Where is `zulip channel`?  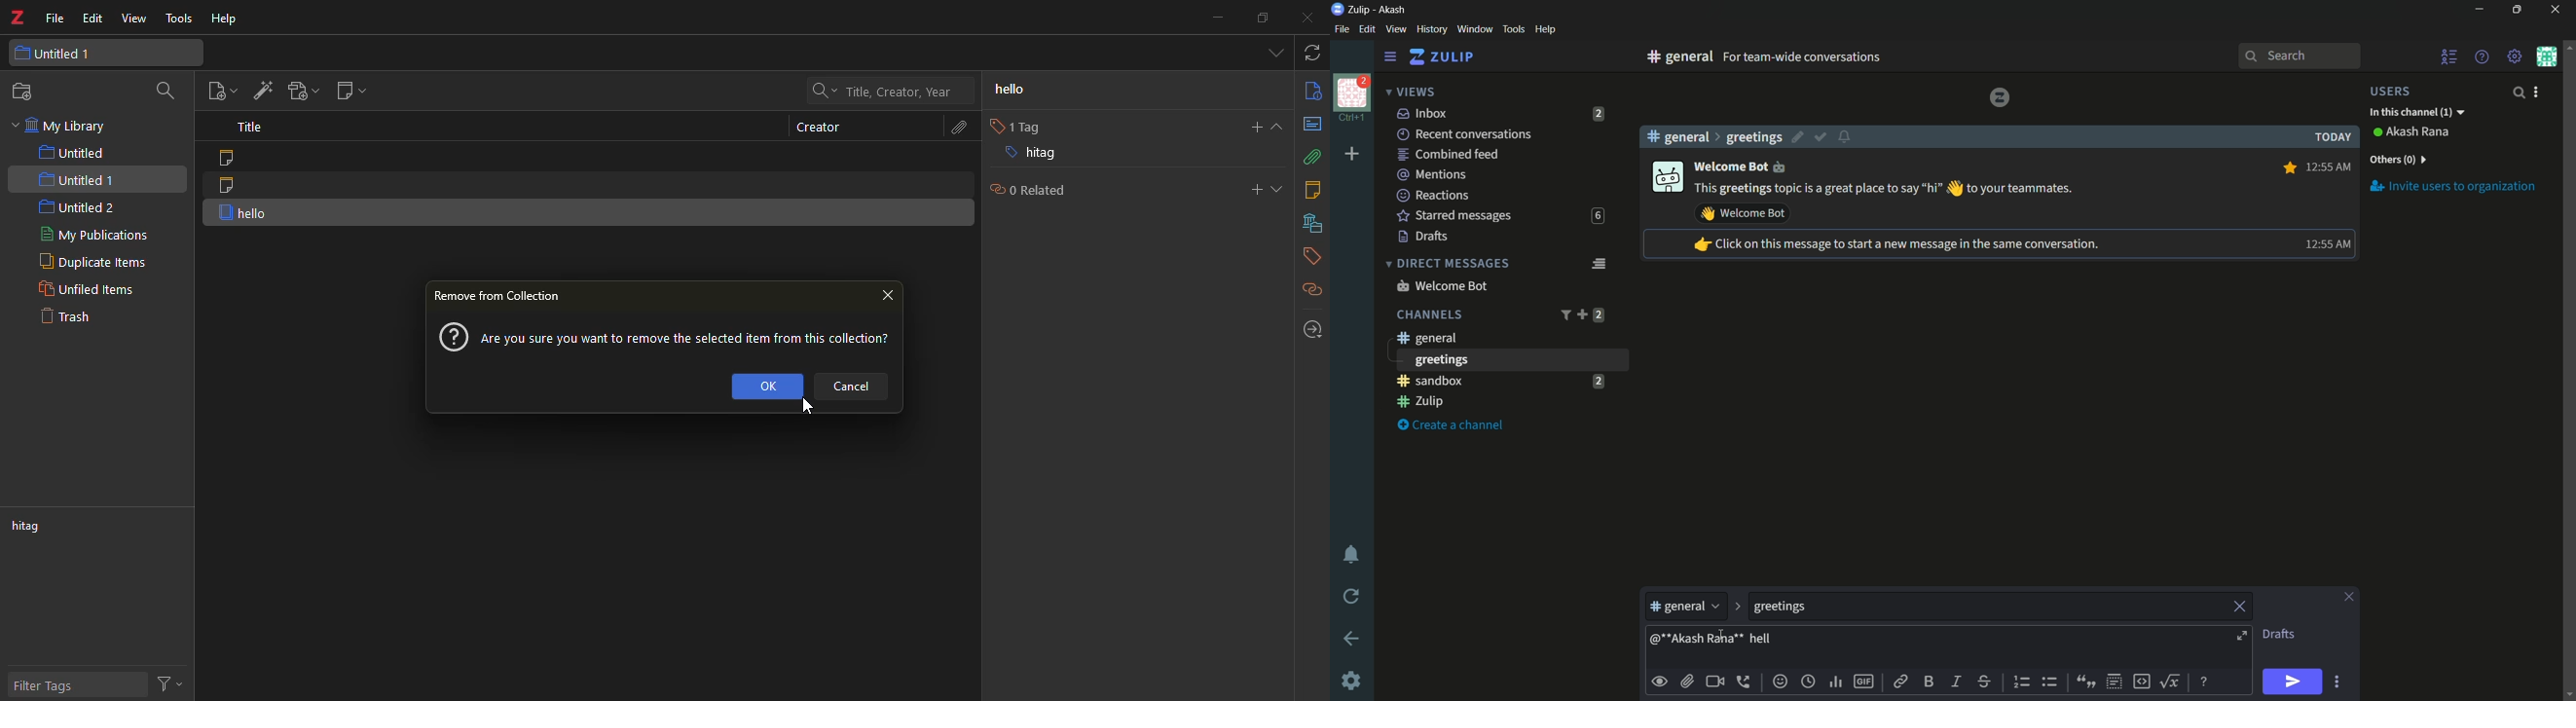 zulip channel is located at coordinates (1505, 402).